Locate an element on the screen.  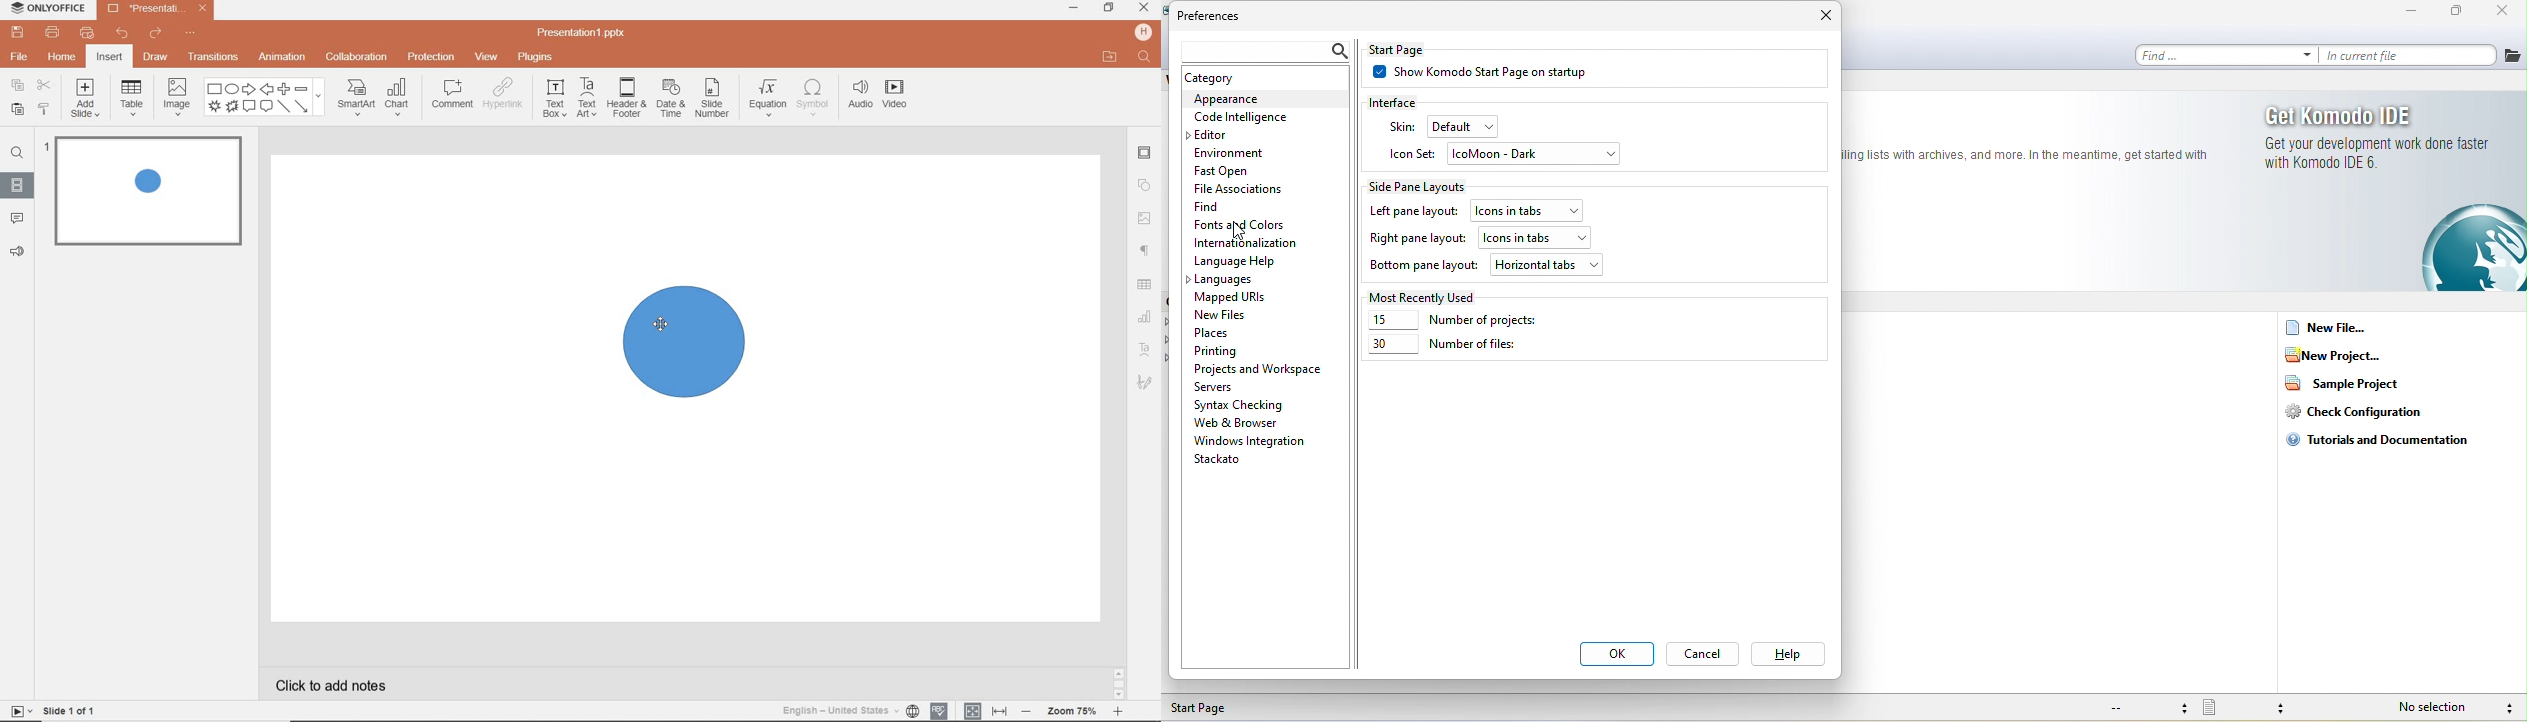
text art is located at coordinates (1146, 349).